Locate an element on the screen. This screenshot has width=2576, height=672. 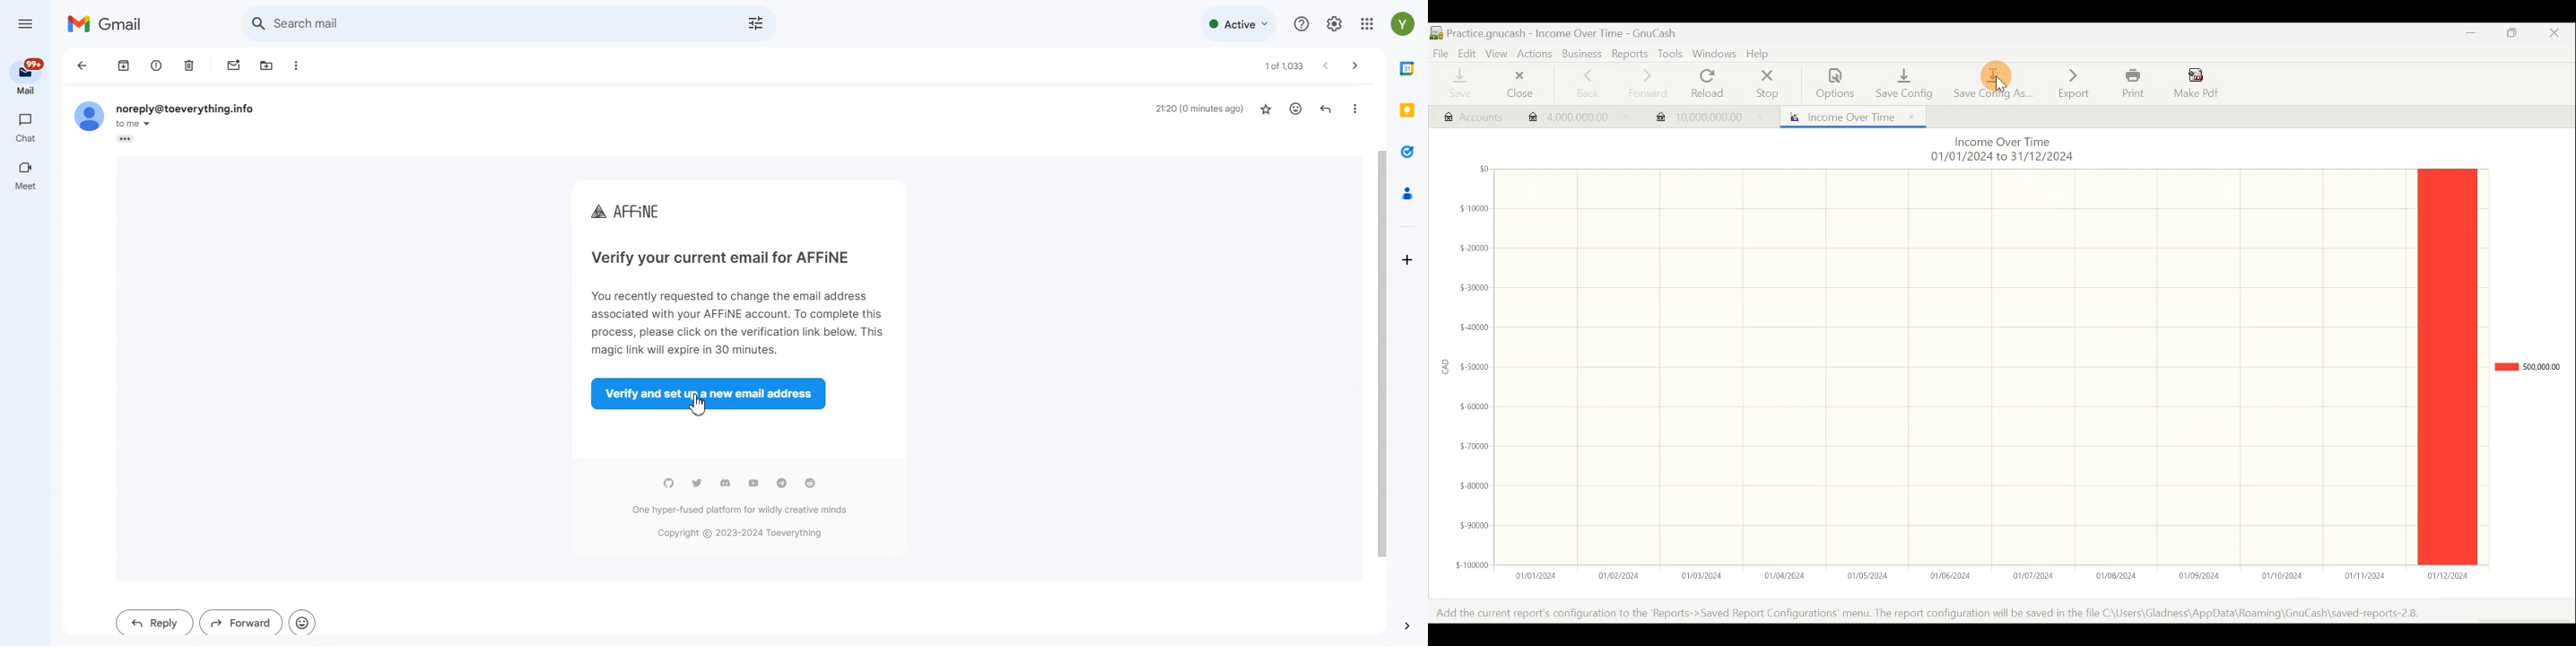
Achieve is located at coordinates (122, 66).